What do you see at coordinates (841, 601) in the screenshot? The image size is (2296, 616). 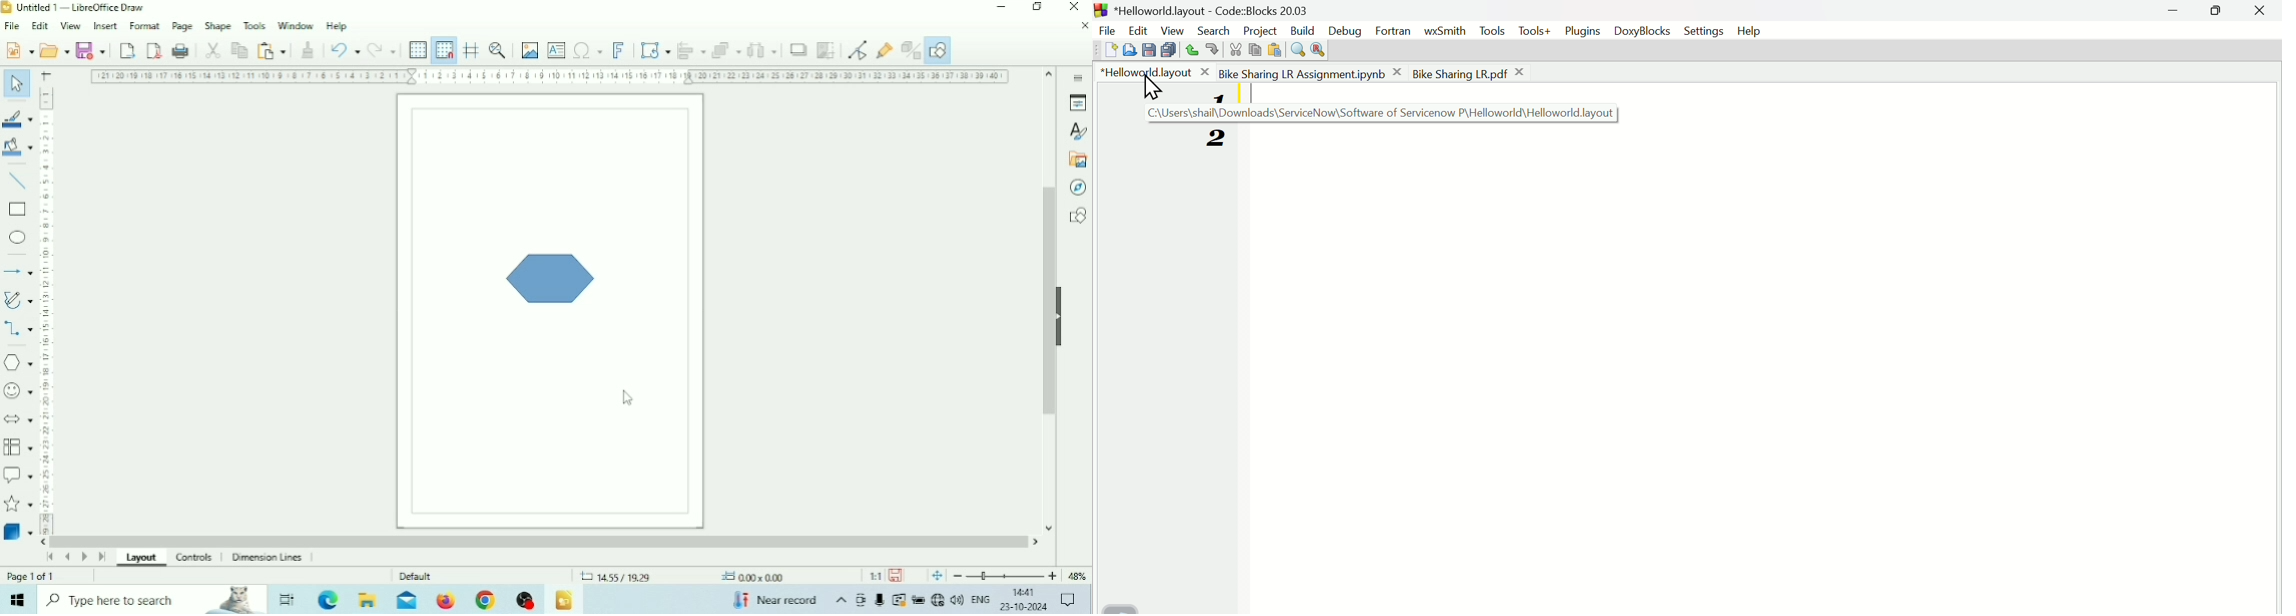 I see `Show hidden icons` at bounding box center [841, 601].